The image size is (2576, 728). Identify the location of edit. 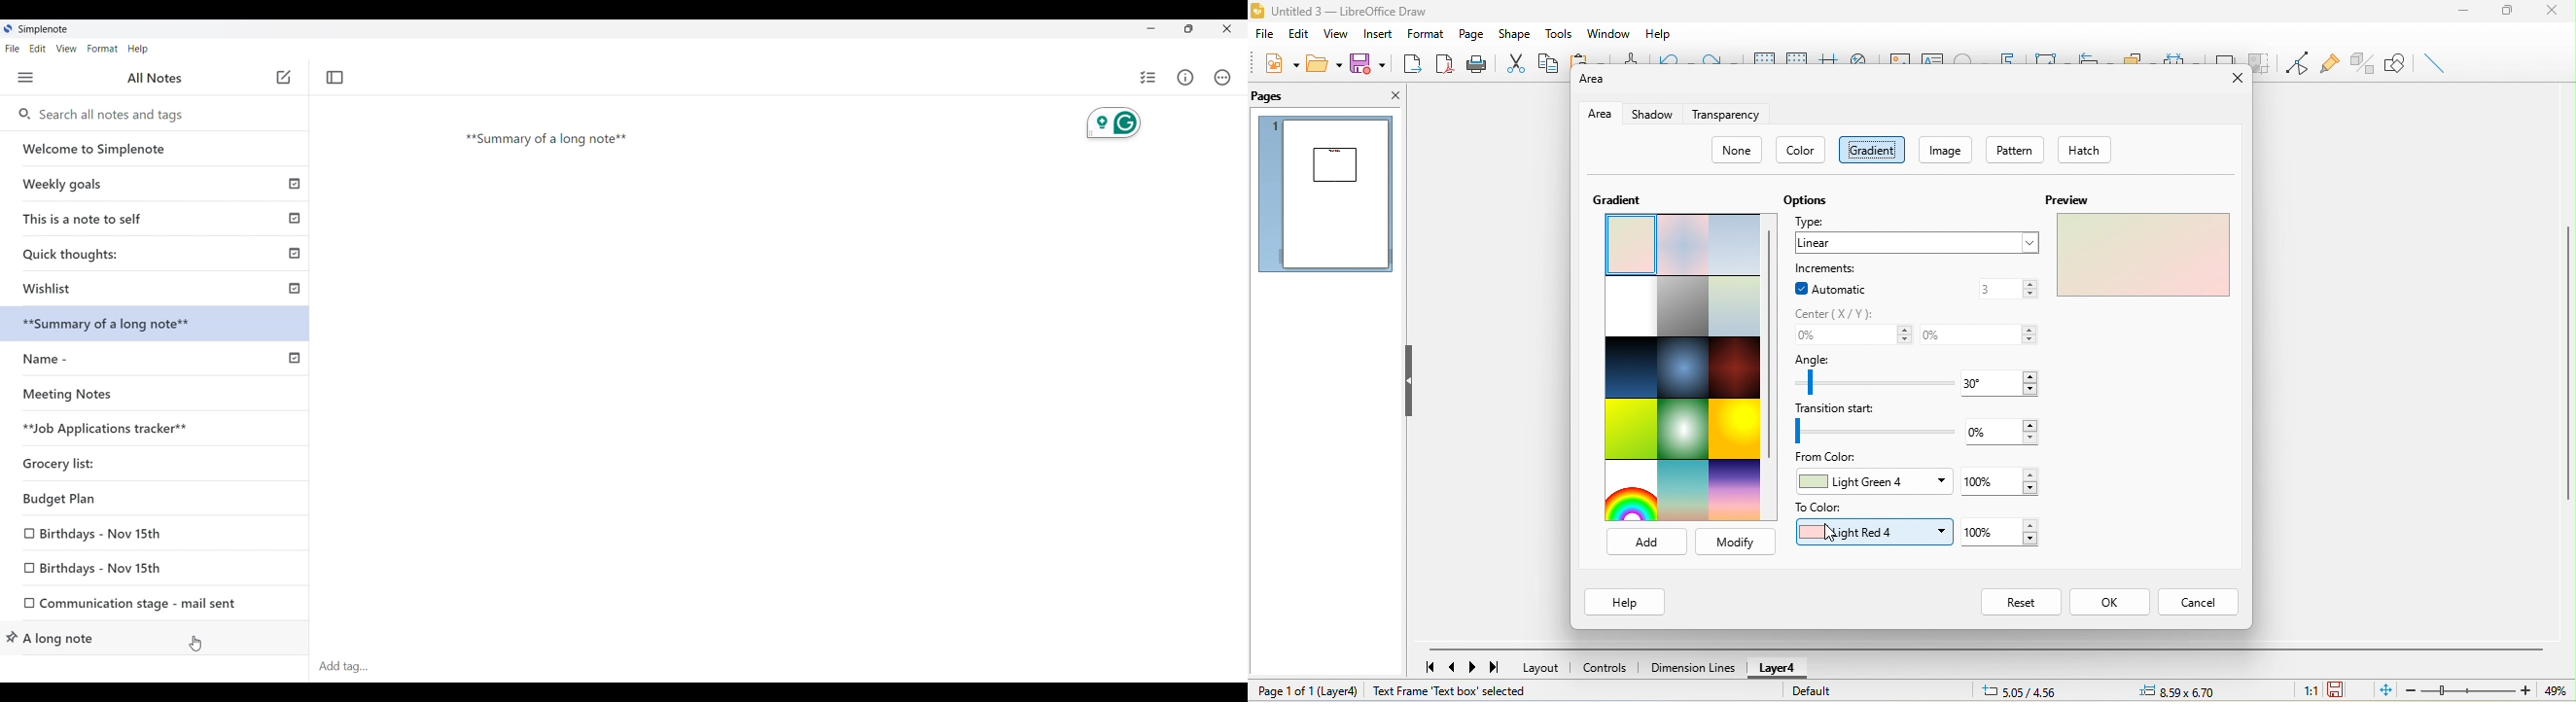
(1299, 34).